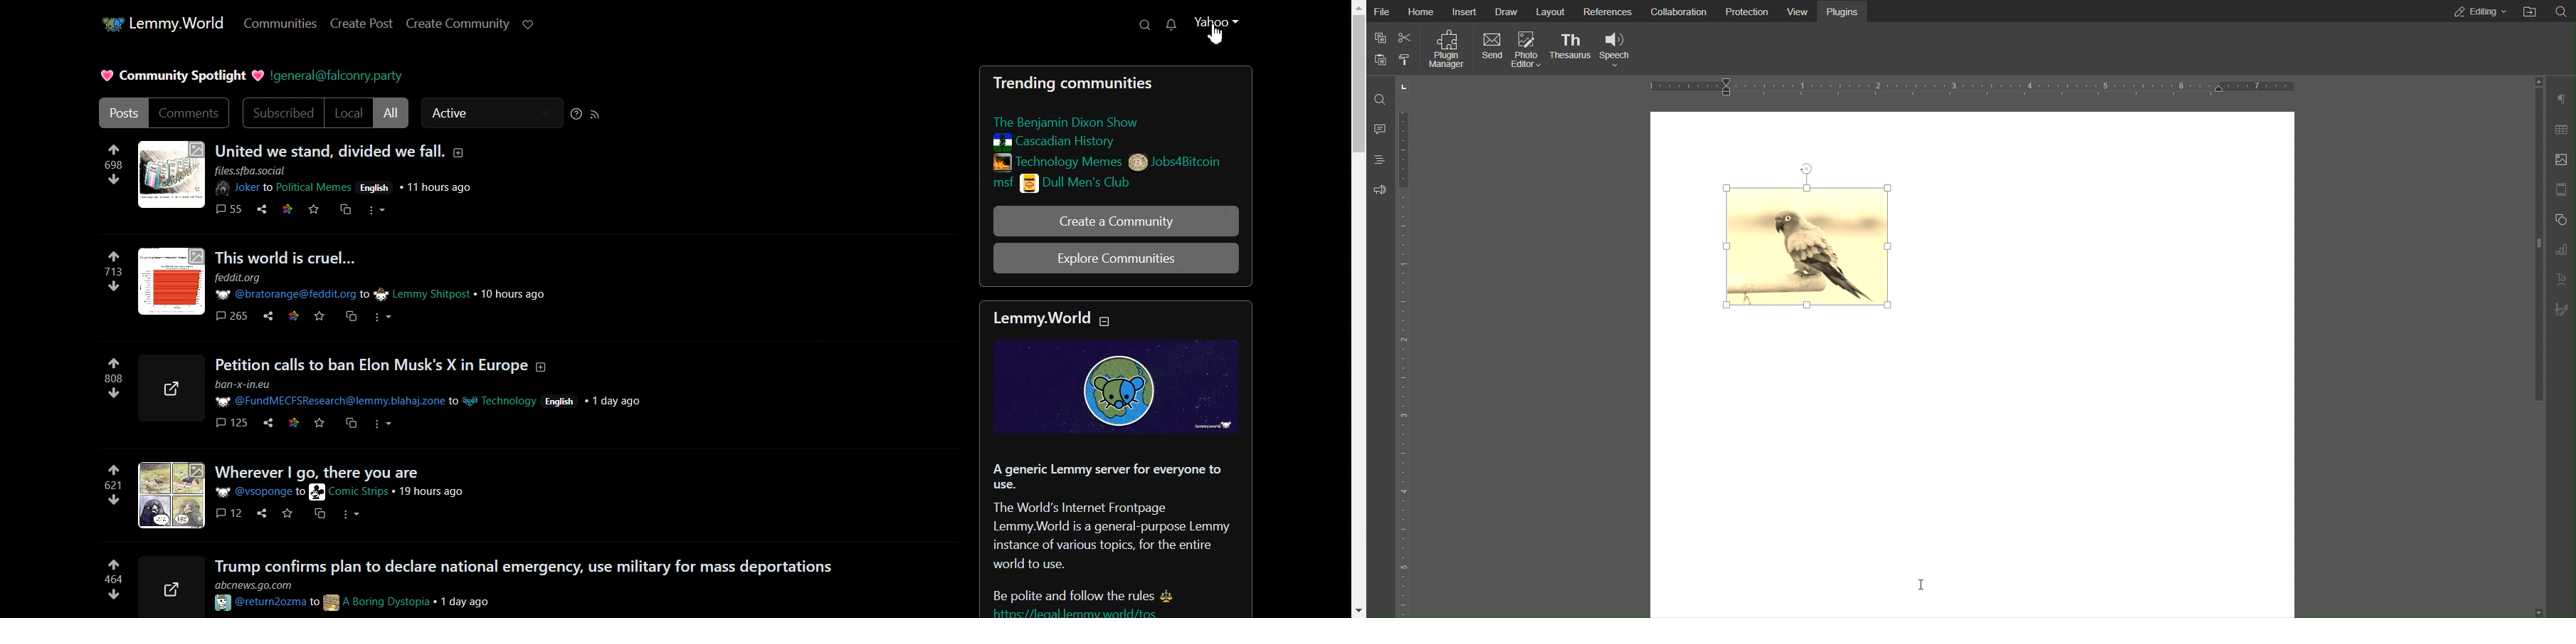 This screenshot has width=2576, height=644. Describe the element at coordinates (318, 602) in the screenshot. I see `usernames` at that location.